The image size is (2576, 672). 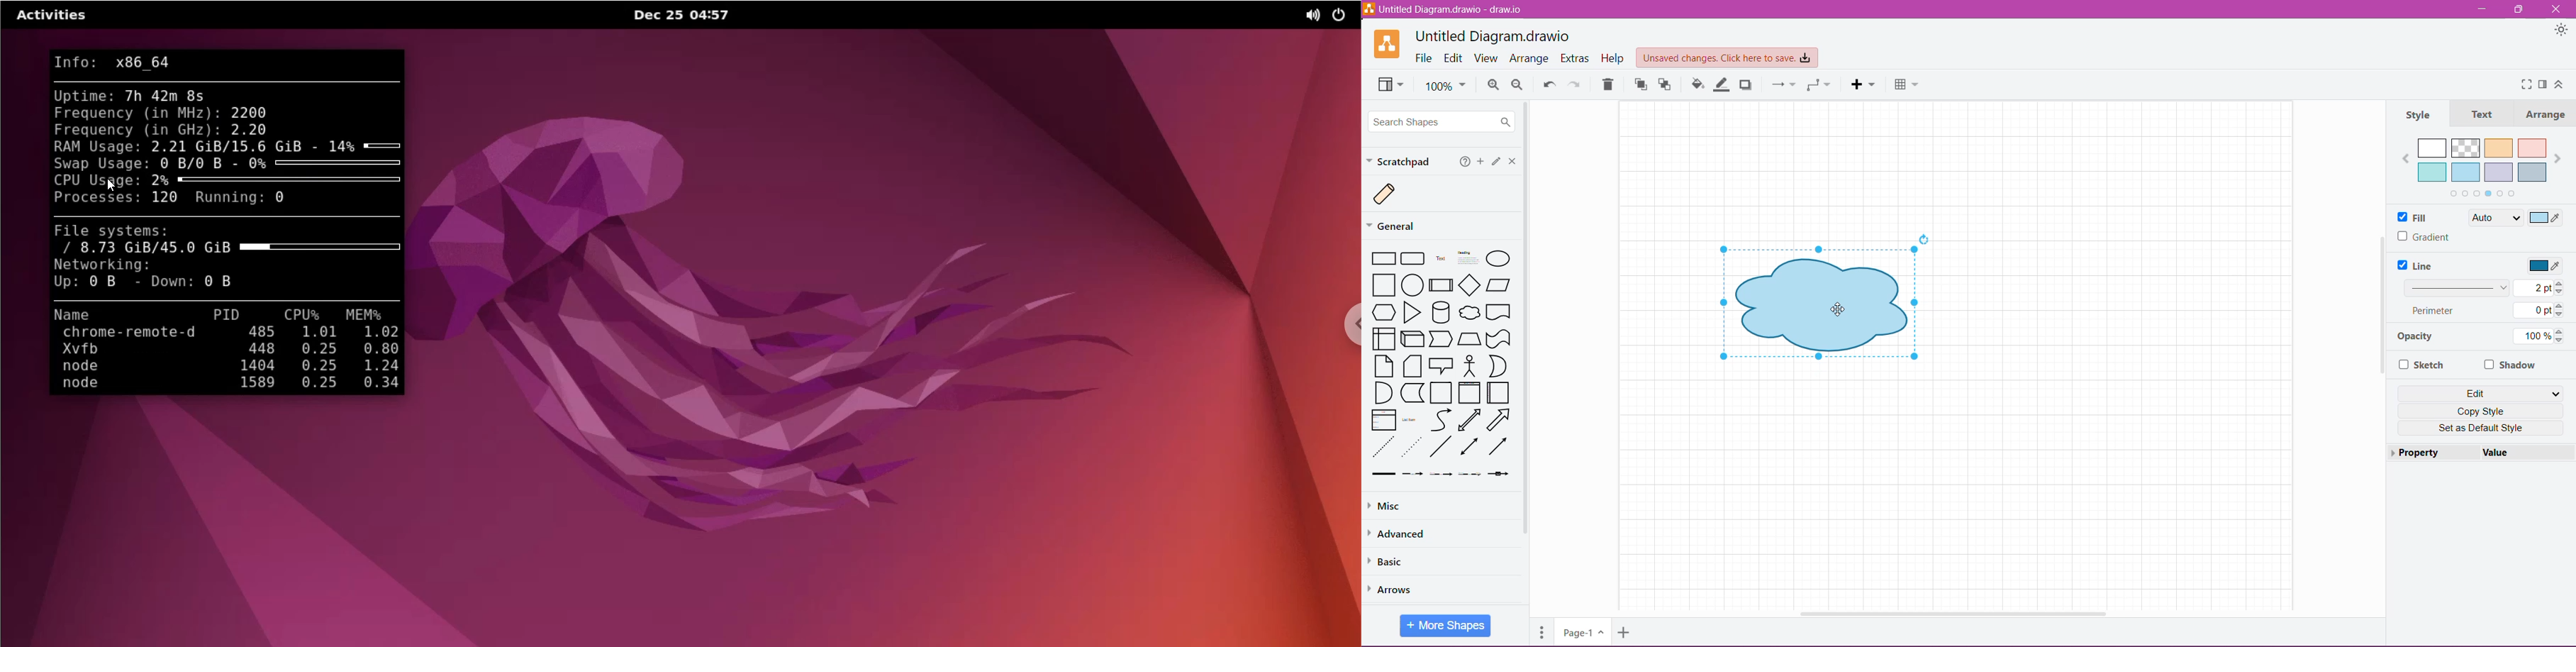 What do you see at coordinates (1818, 85) in the screenshot?
I see `Waypoint` at bounding box center [1818, 85].